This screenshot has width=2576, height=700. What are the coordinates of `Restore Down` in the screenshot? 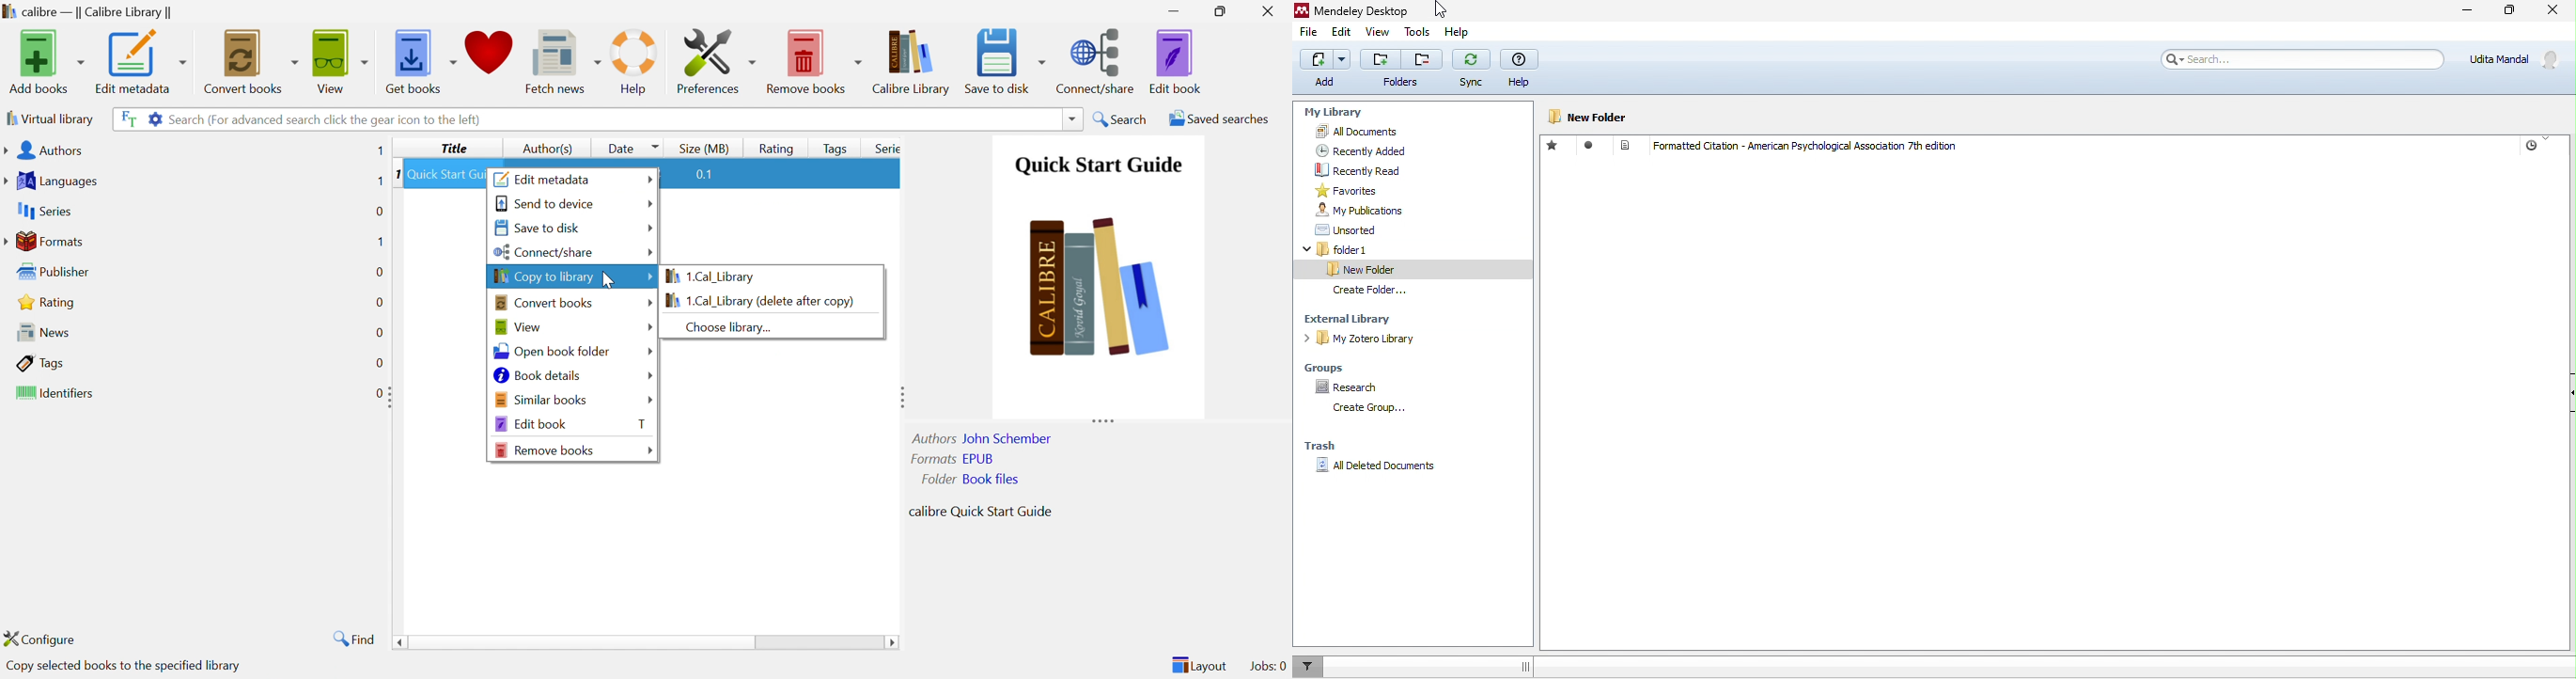 It's located at (1222, 10).